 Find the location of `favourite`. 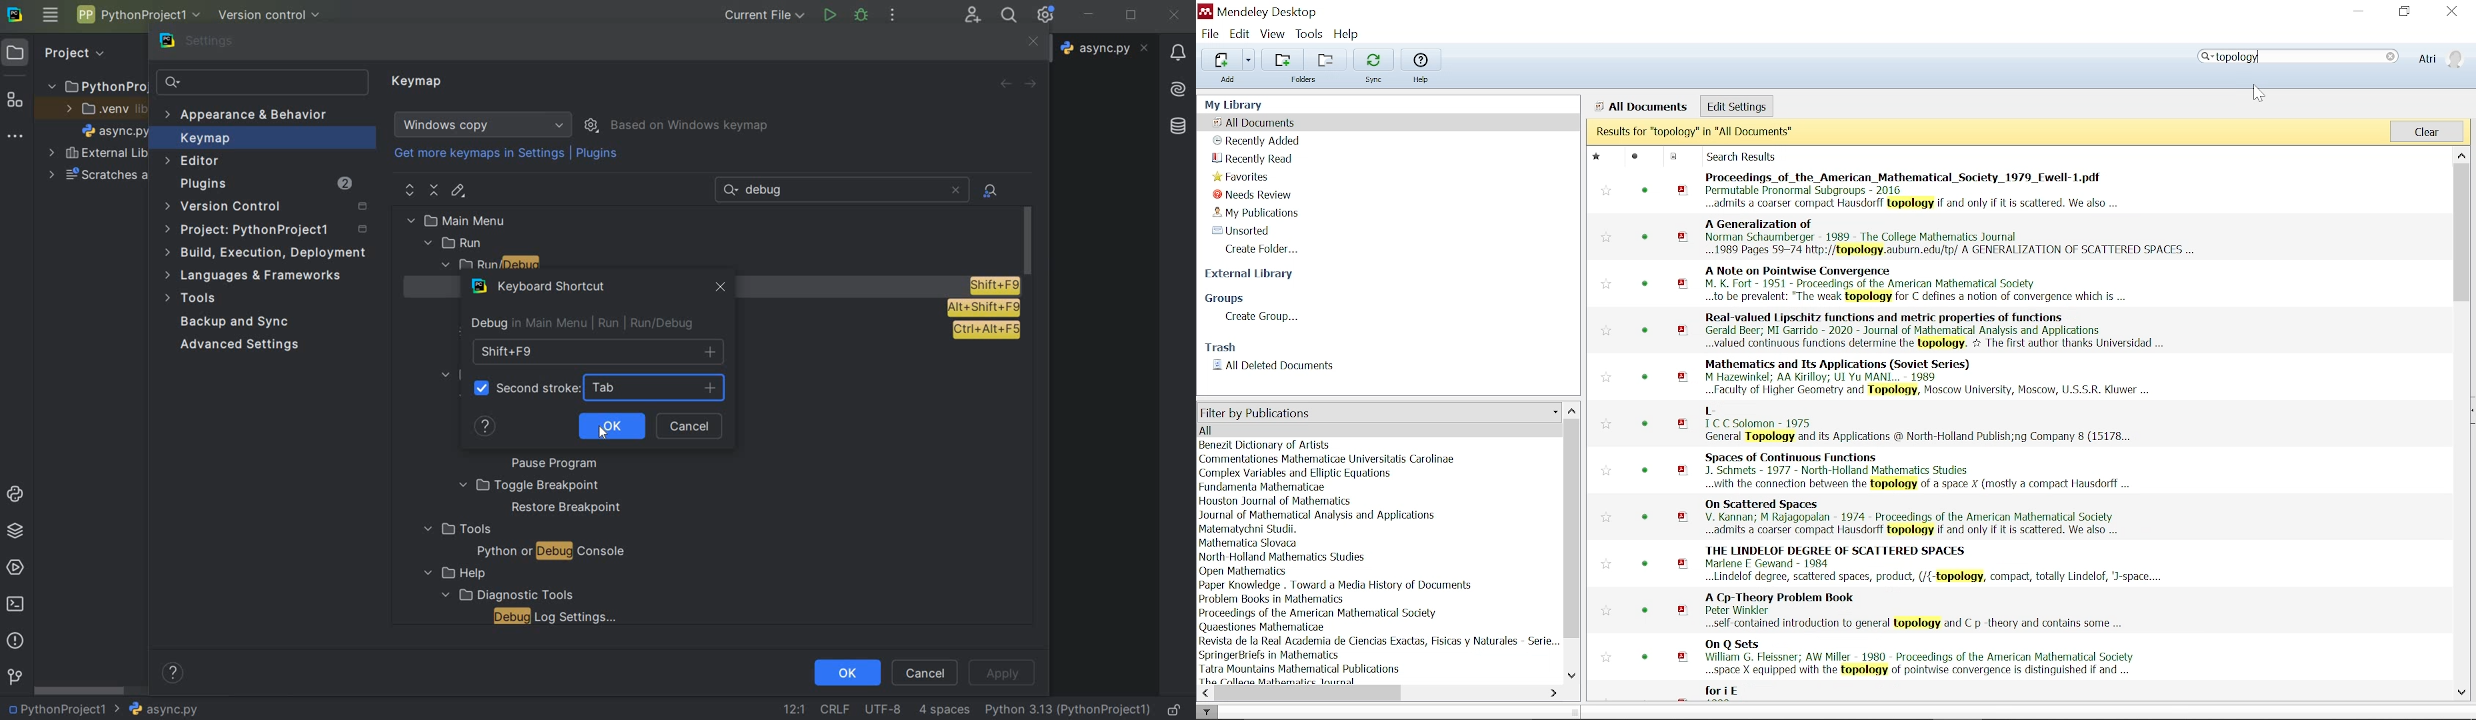

favourite is located at coordinates (1596, 157).